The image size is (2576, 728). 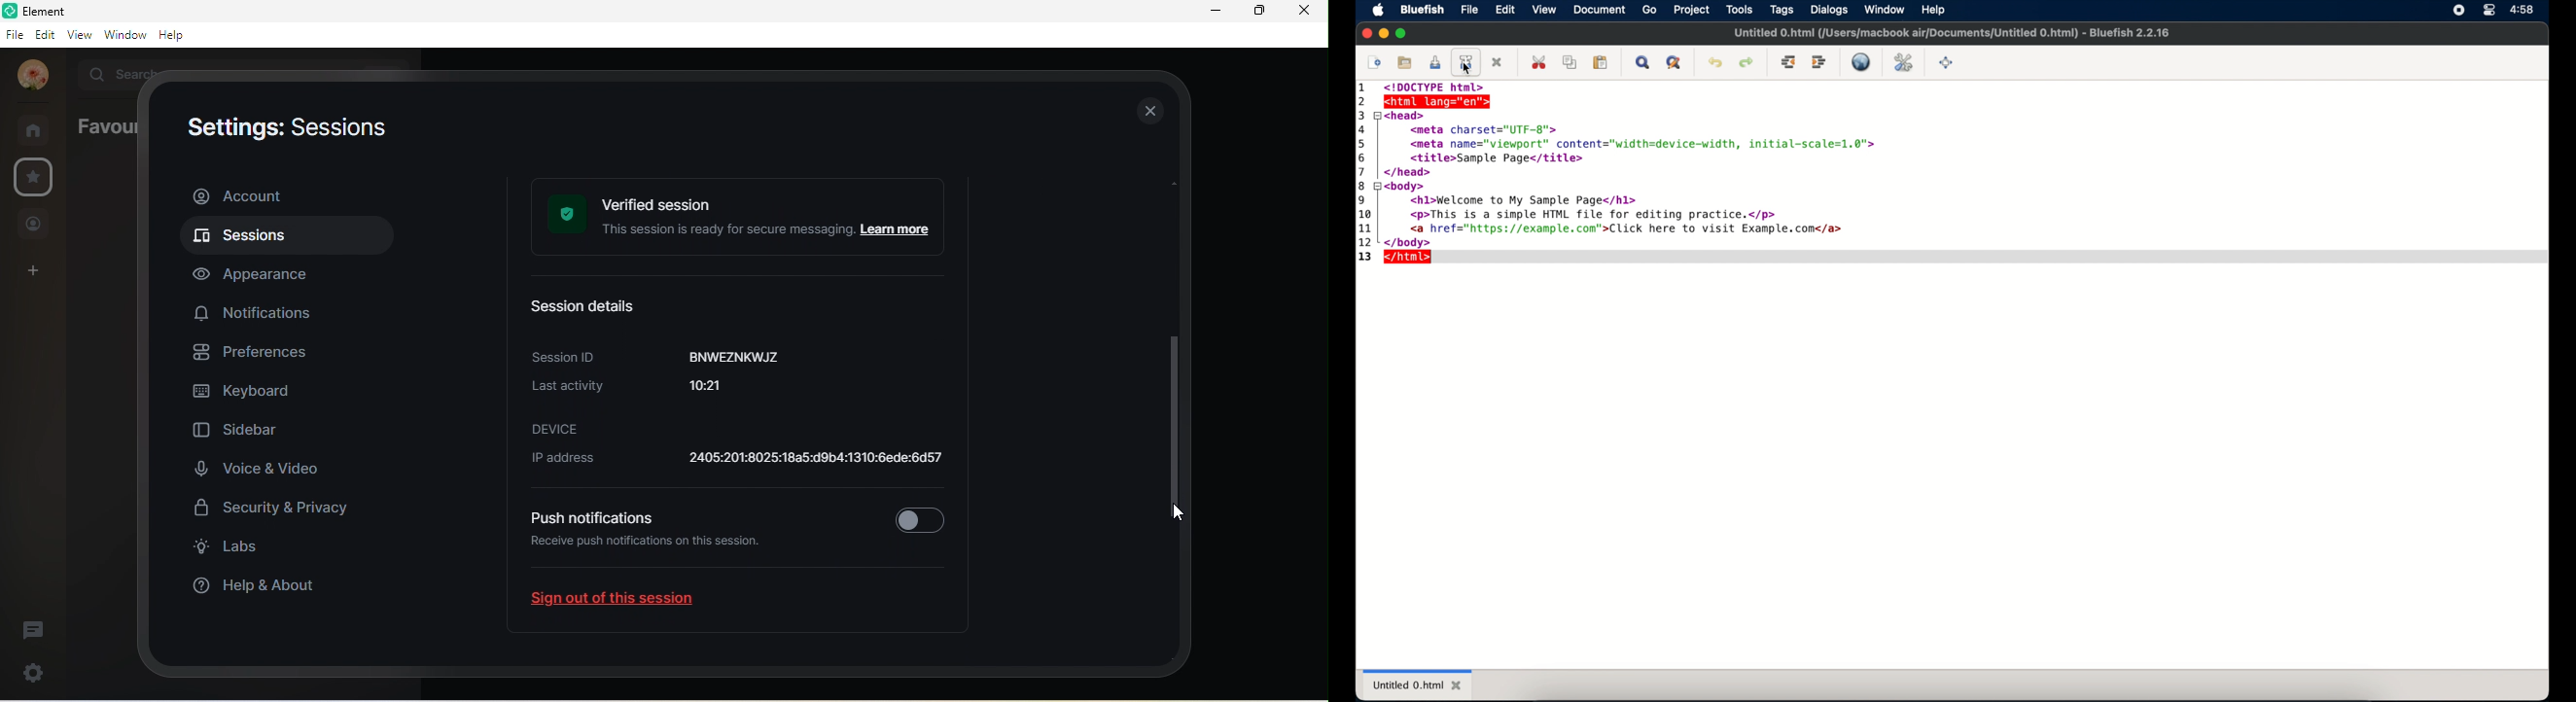 What do you see at coordinates (653, 554) in the screenshot?
I see `receive push notifications on this session` at bounding box center [653, 554].